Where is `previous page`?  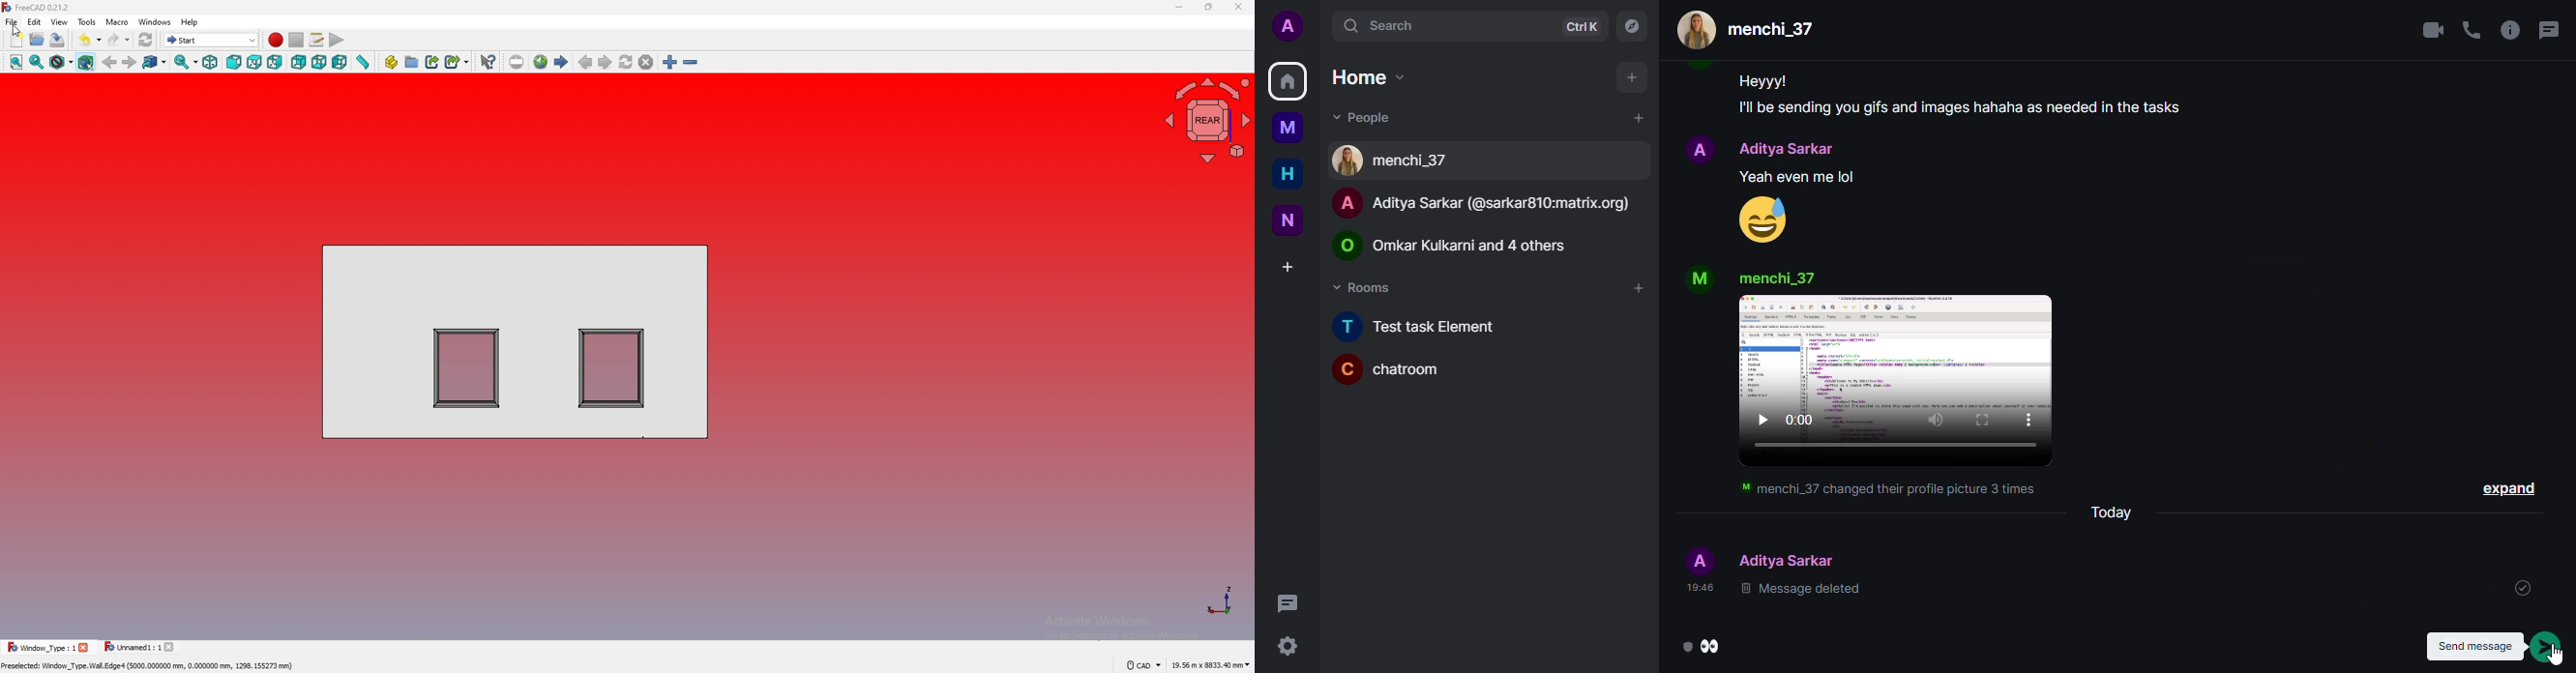 previous page is located at coordinates (585, 62).